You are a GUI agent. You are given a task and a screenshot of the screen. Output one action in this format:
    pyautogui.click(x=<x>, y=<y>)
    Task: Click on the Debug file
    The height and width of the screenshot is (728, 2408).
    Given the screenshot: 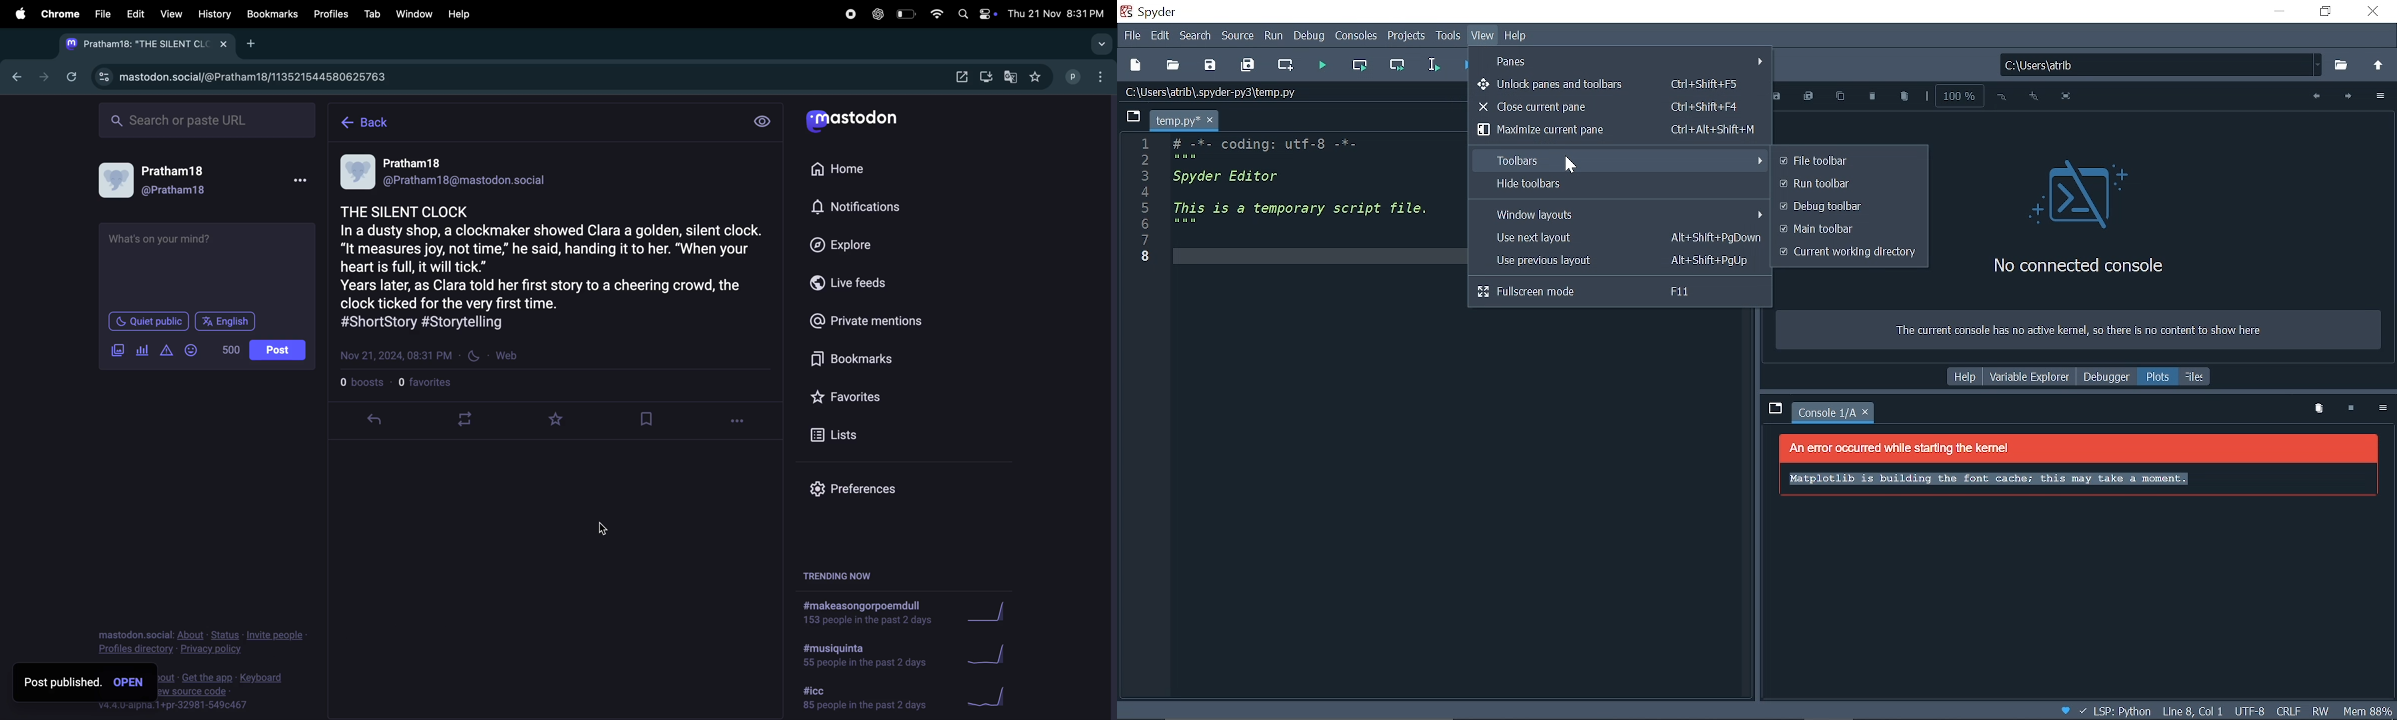 What is the action you would take?
    pyautogui.click(x=1466, y=65)
    